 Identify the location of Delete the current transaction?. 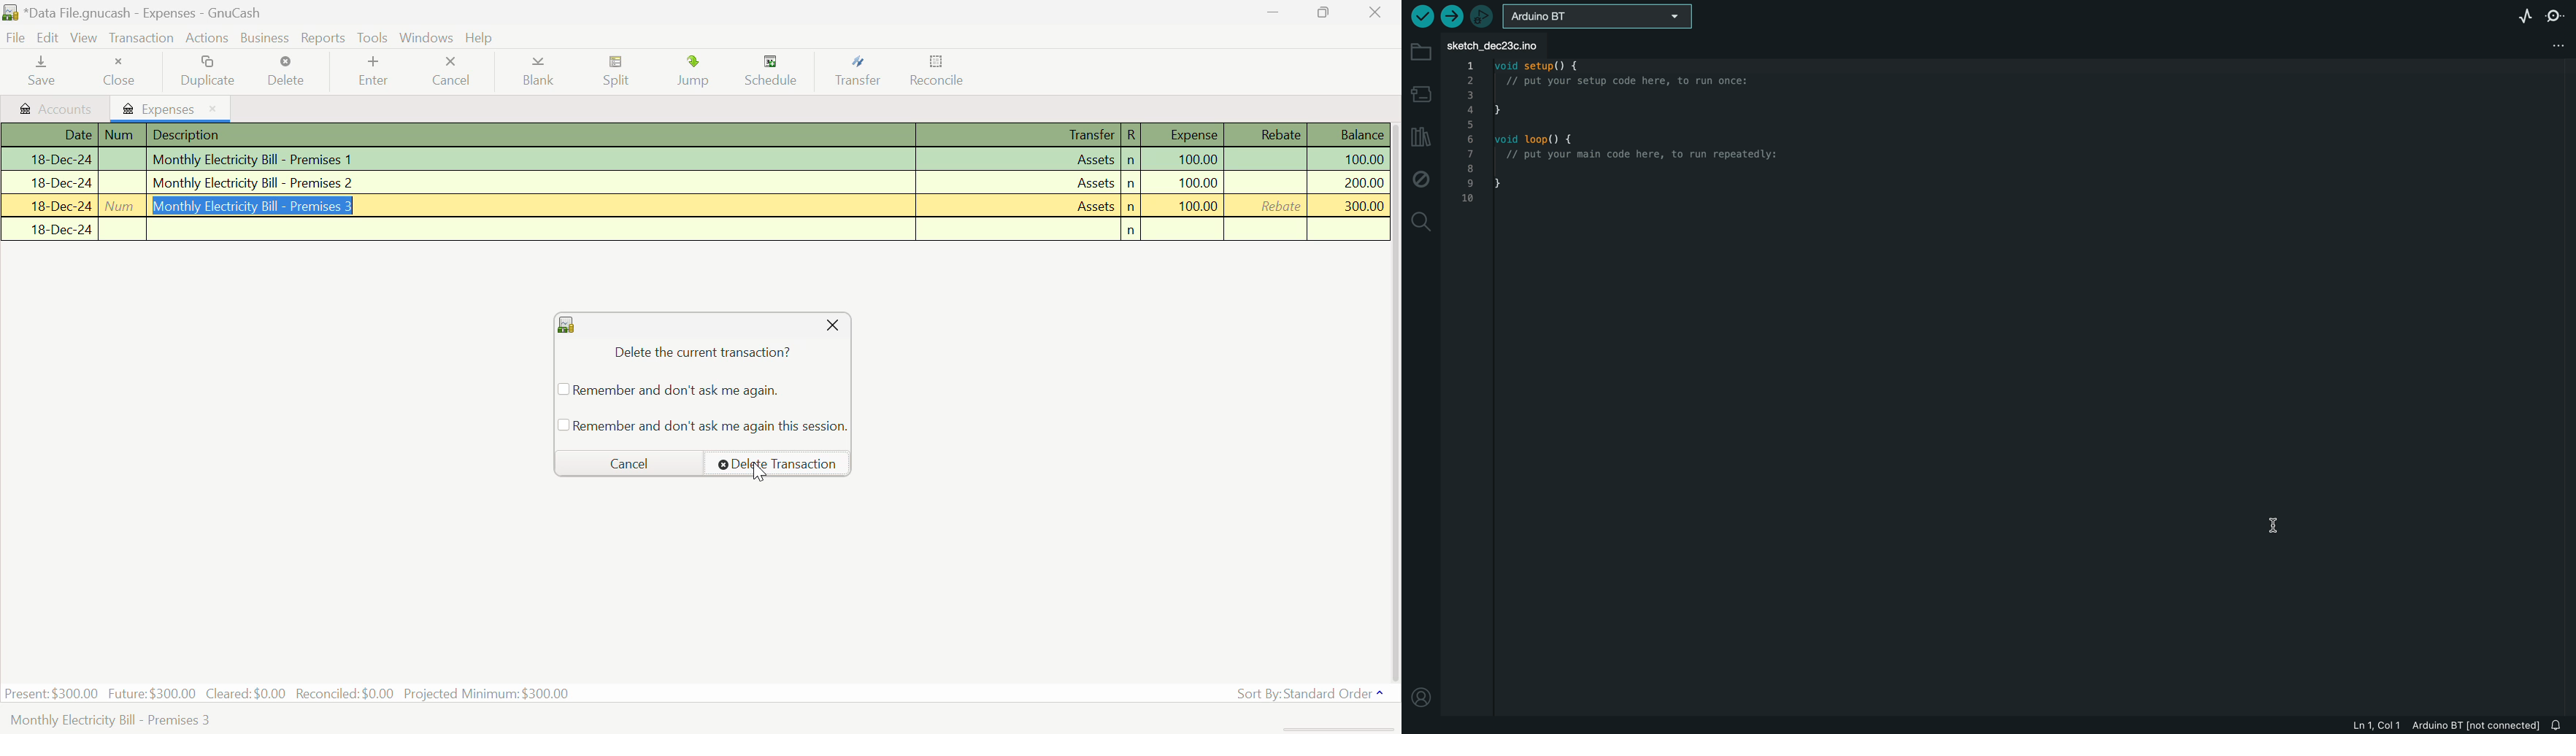
(701, 353).